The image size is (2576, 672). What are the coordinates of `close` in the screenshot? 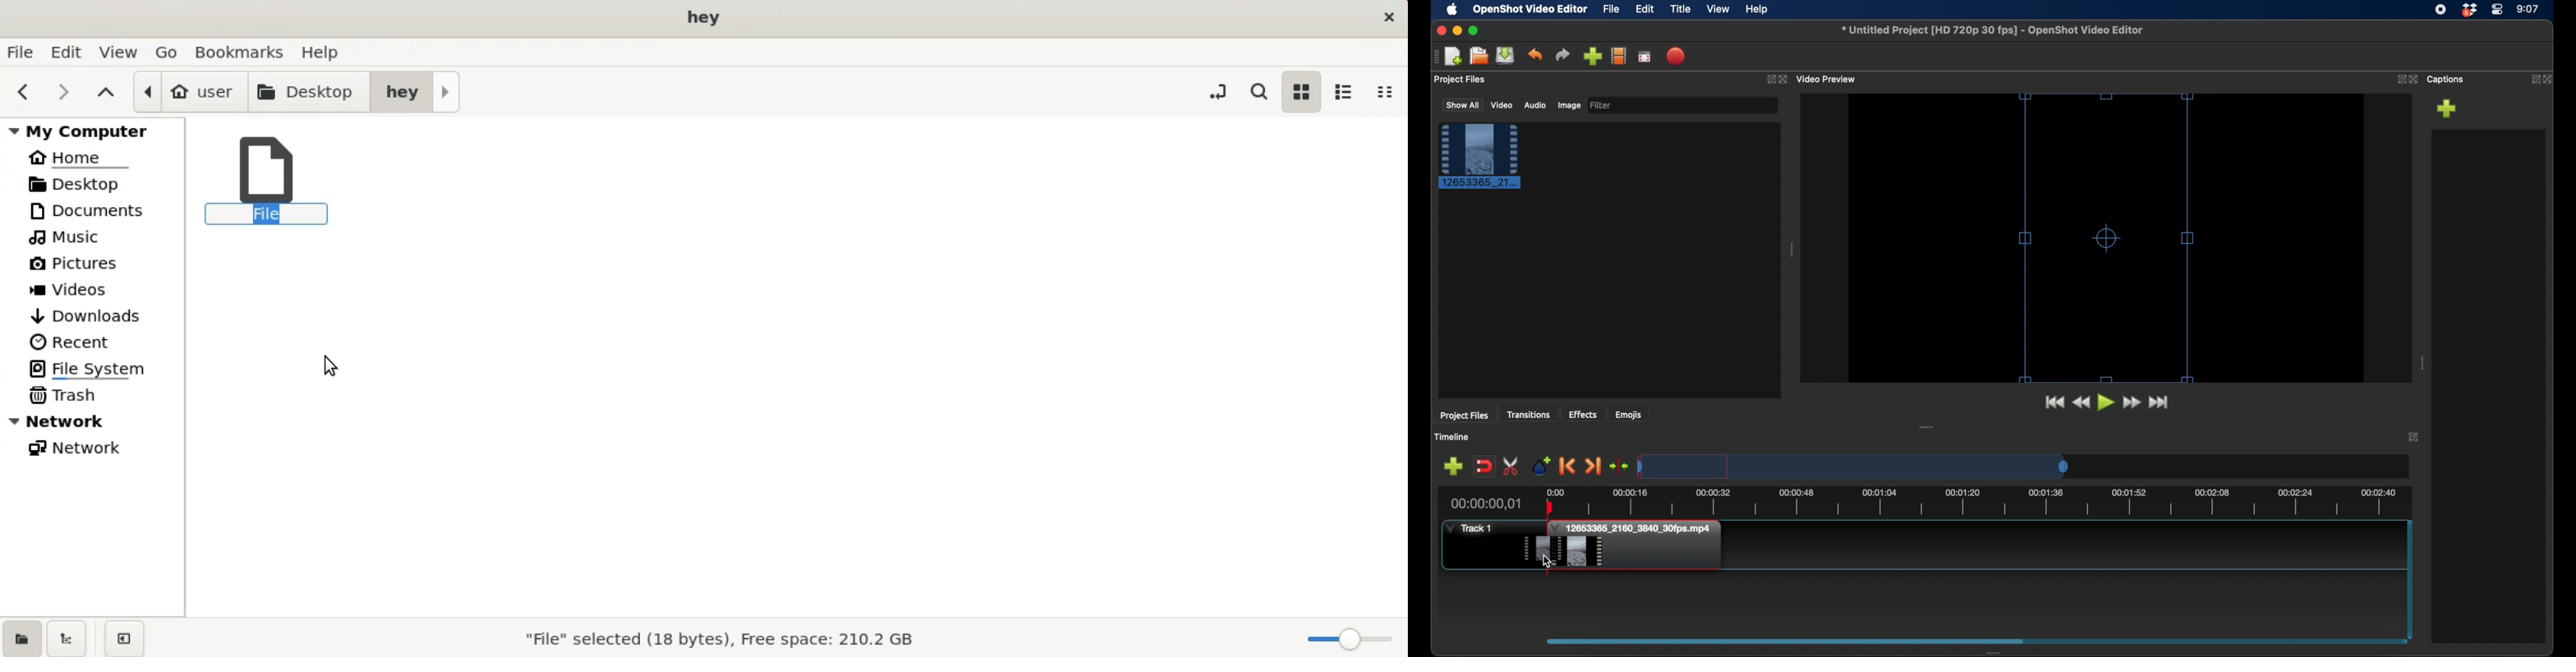 It's located at (2551, 78).